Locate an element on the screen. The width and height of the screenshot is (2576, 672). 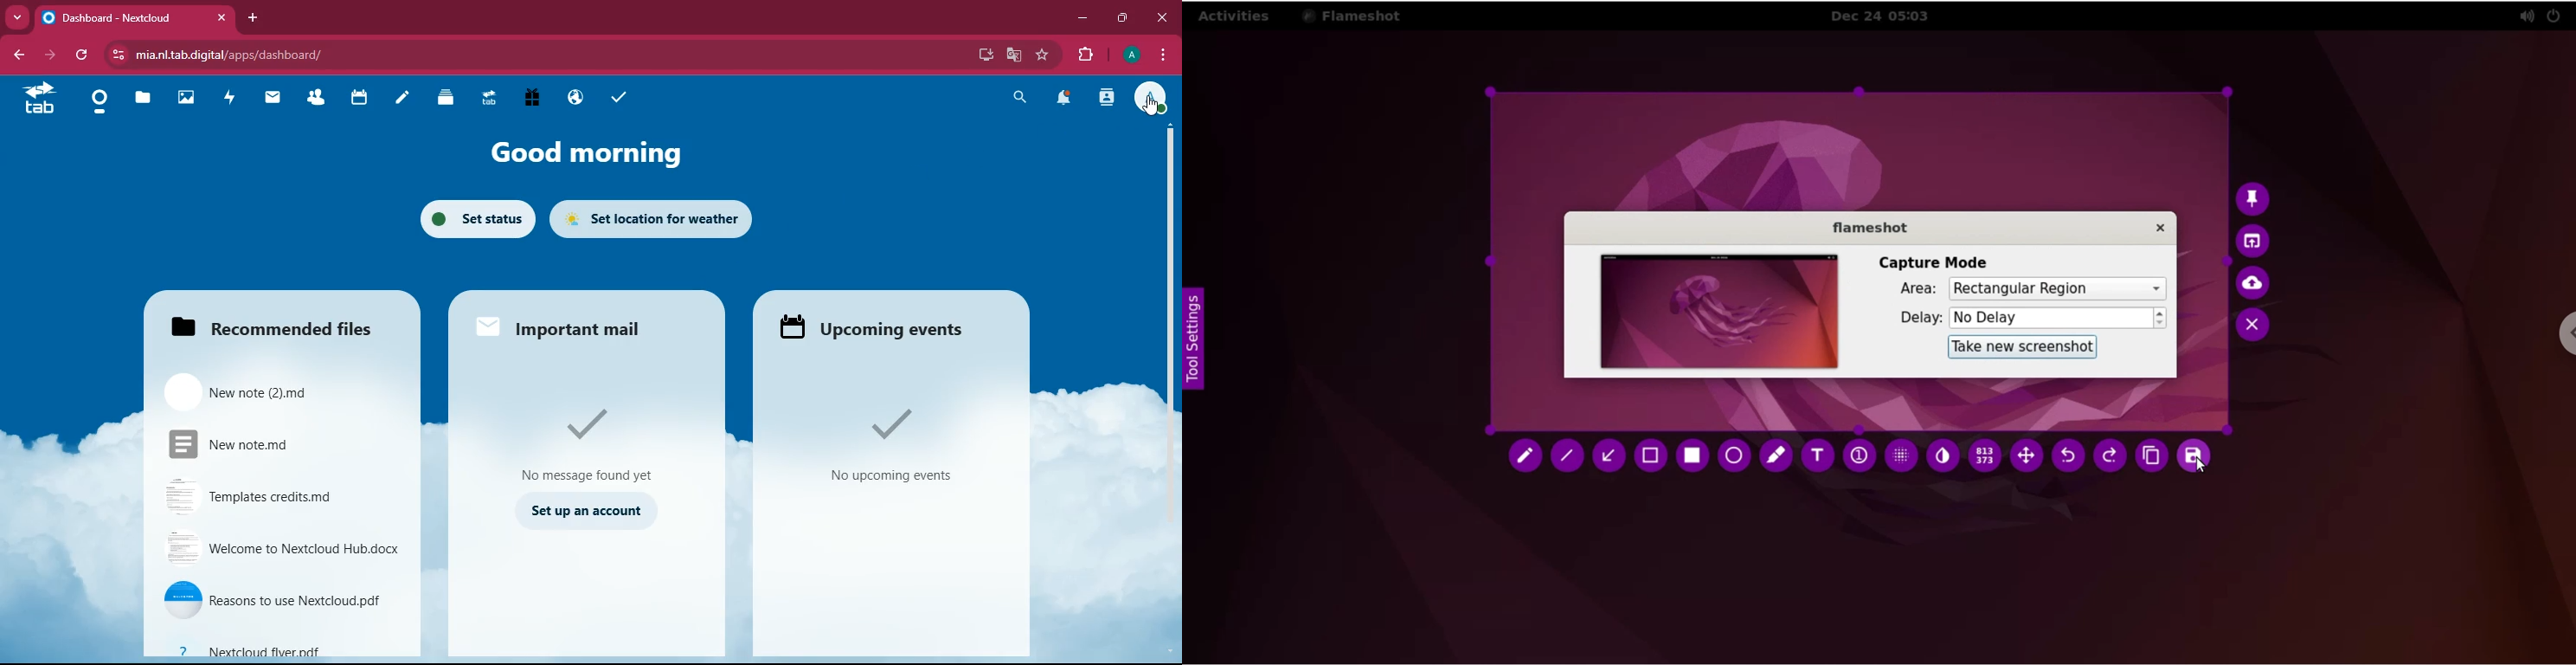
forward is located at coordinates (48, 54).